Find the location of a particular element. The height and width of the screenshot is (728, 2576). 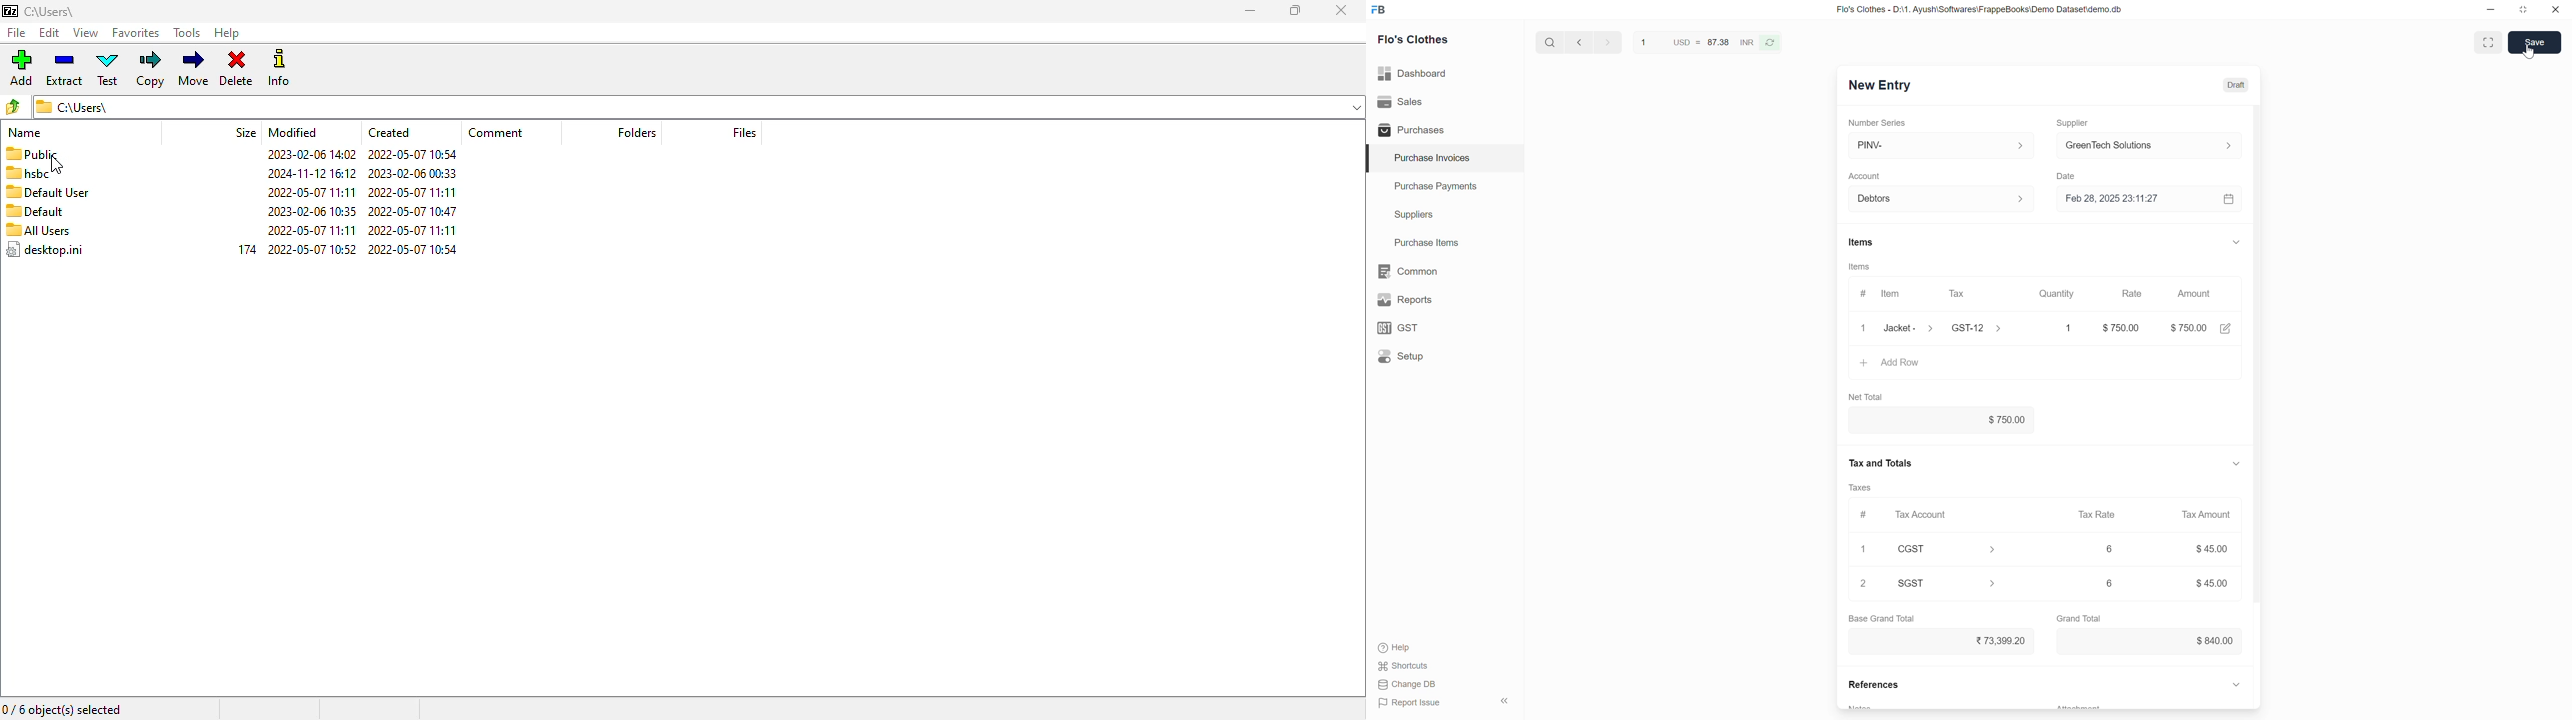

2022-05-07 11:11 is located at coordinates (412, 192).